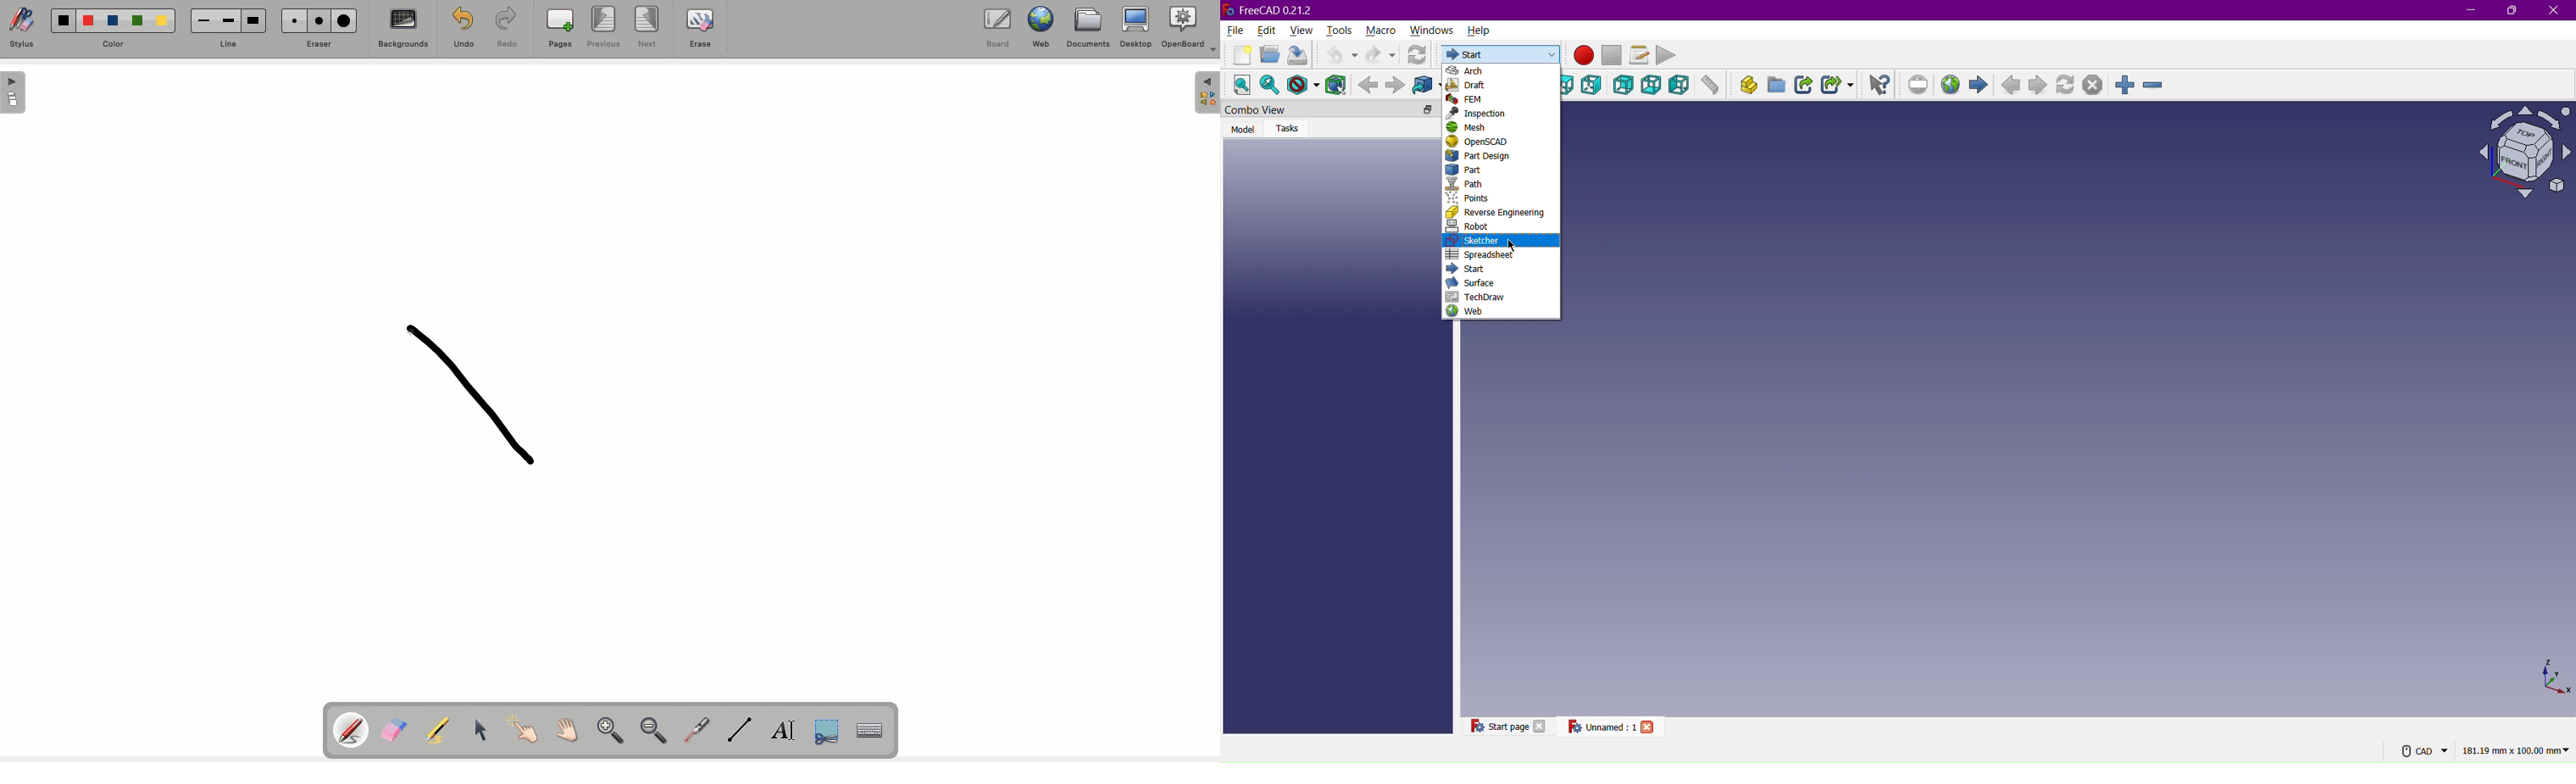  Describe the element at coordinates (2516, 751) in the screenshot. I see `181.19 mm x 100.00 mm` at that location.